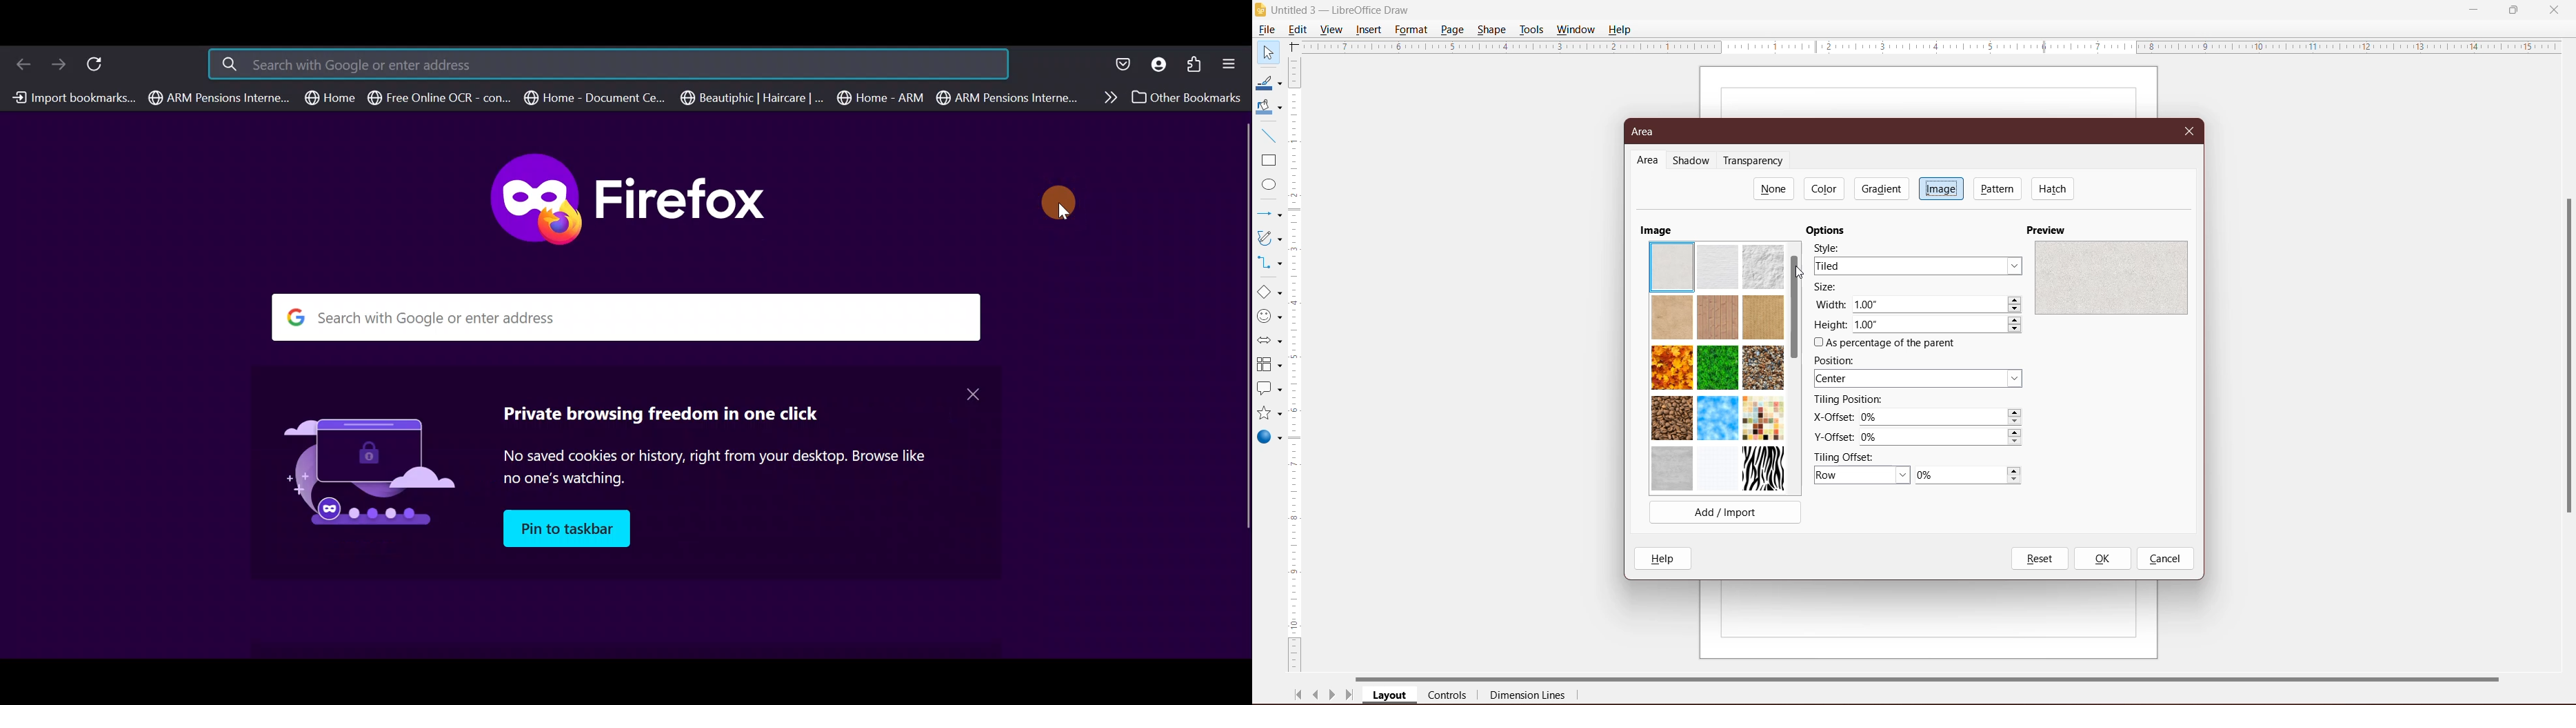  I want to click on Scroll to previous page, so click(1317, 697).